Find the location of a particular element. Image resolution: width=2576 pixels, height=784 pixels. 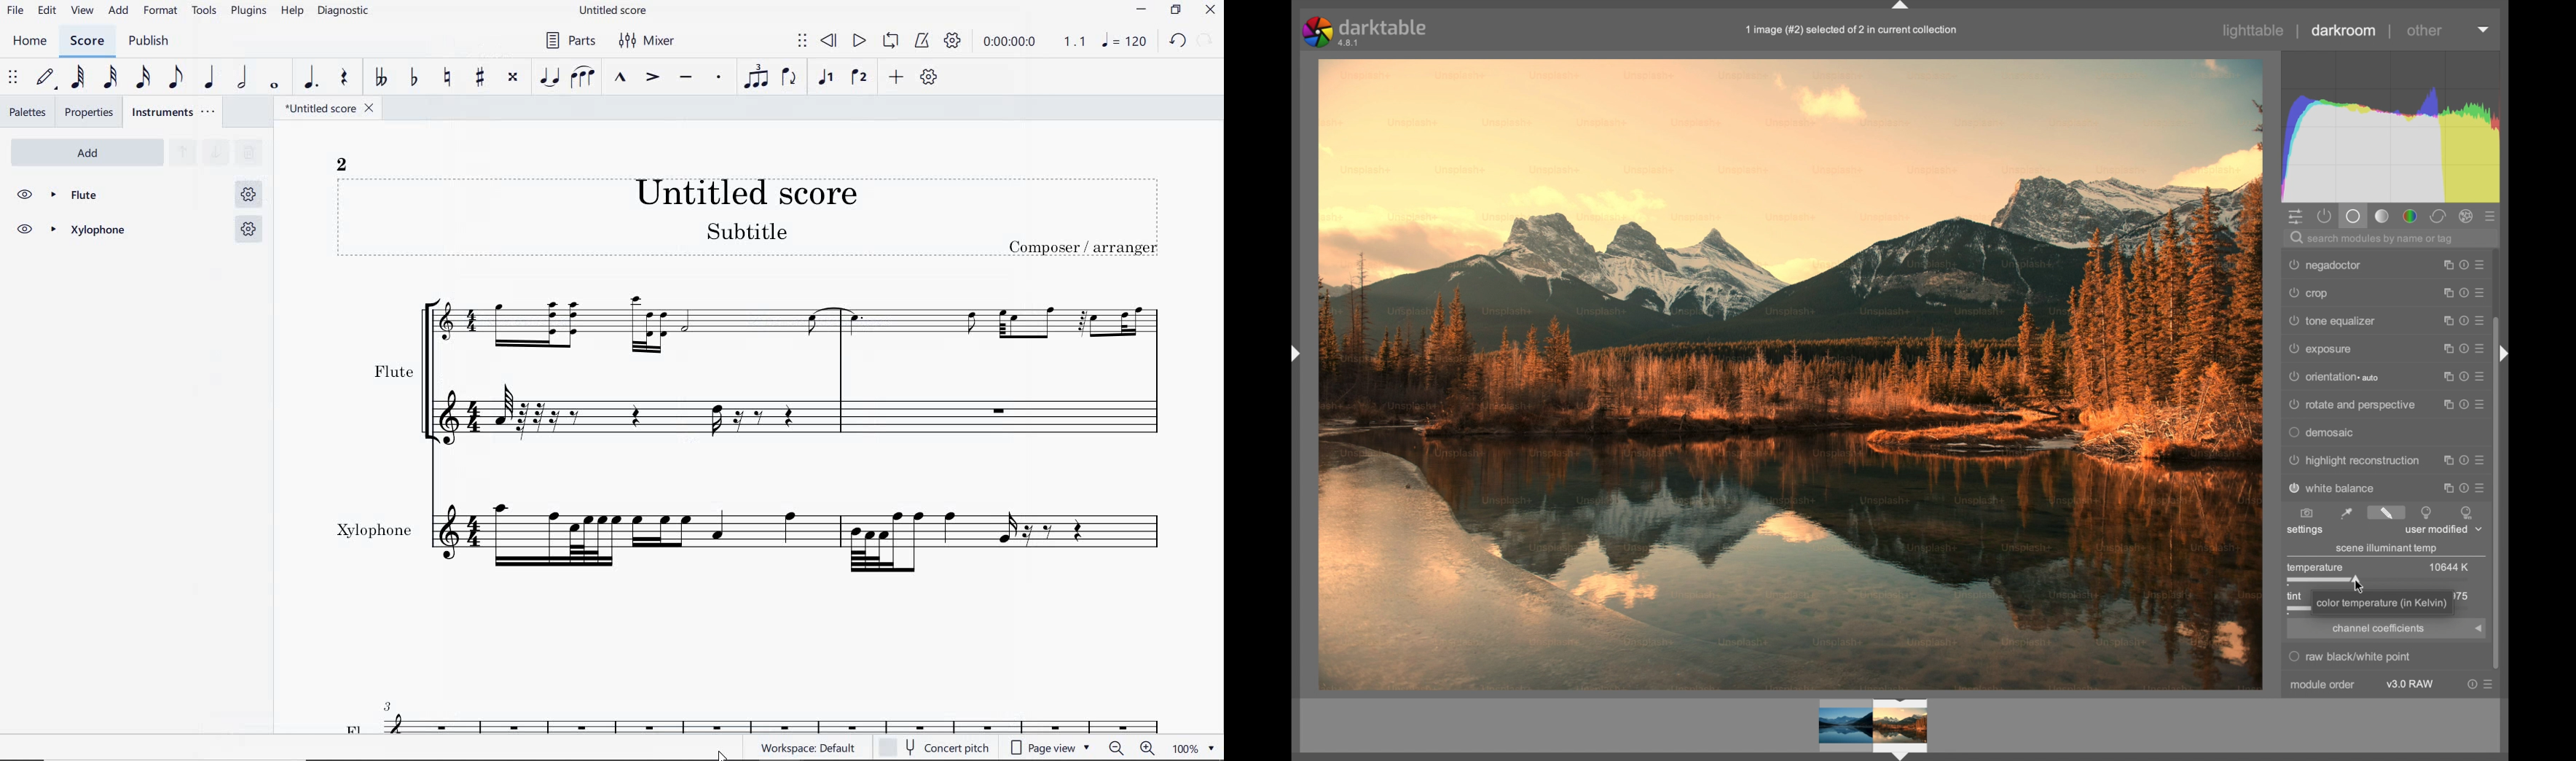

histogram is located at coordinates (2390, 125).